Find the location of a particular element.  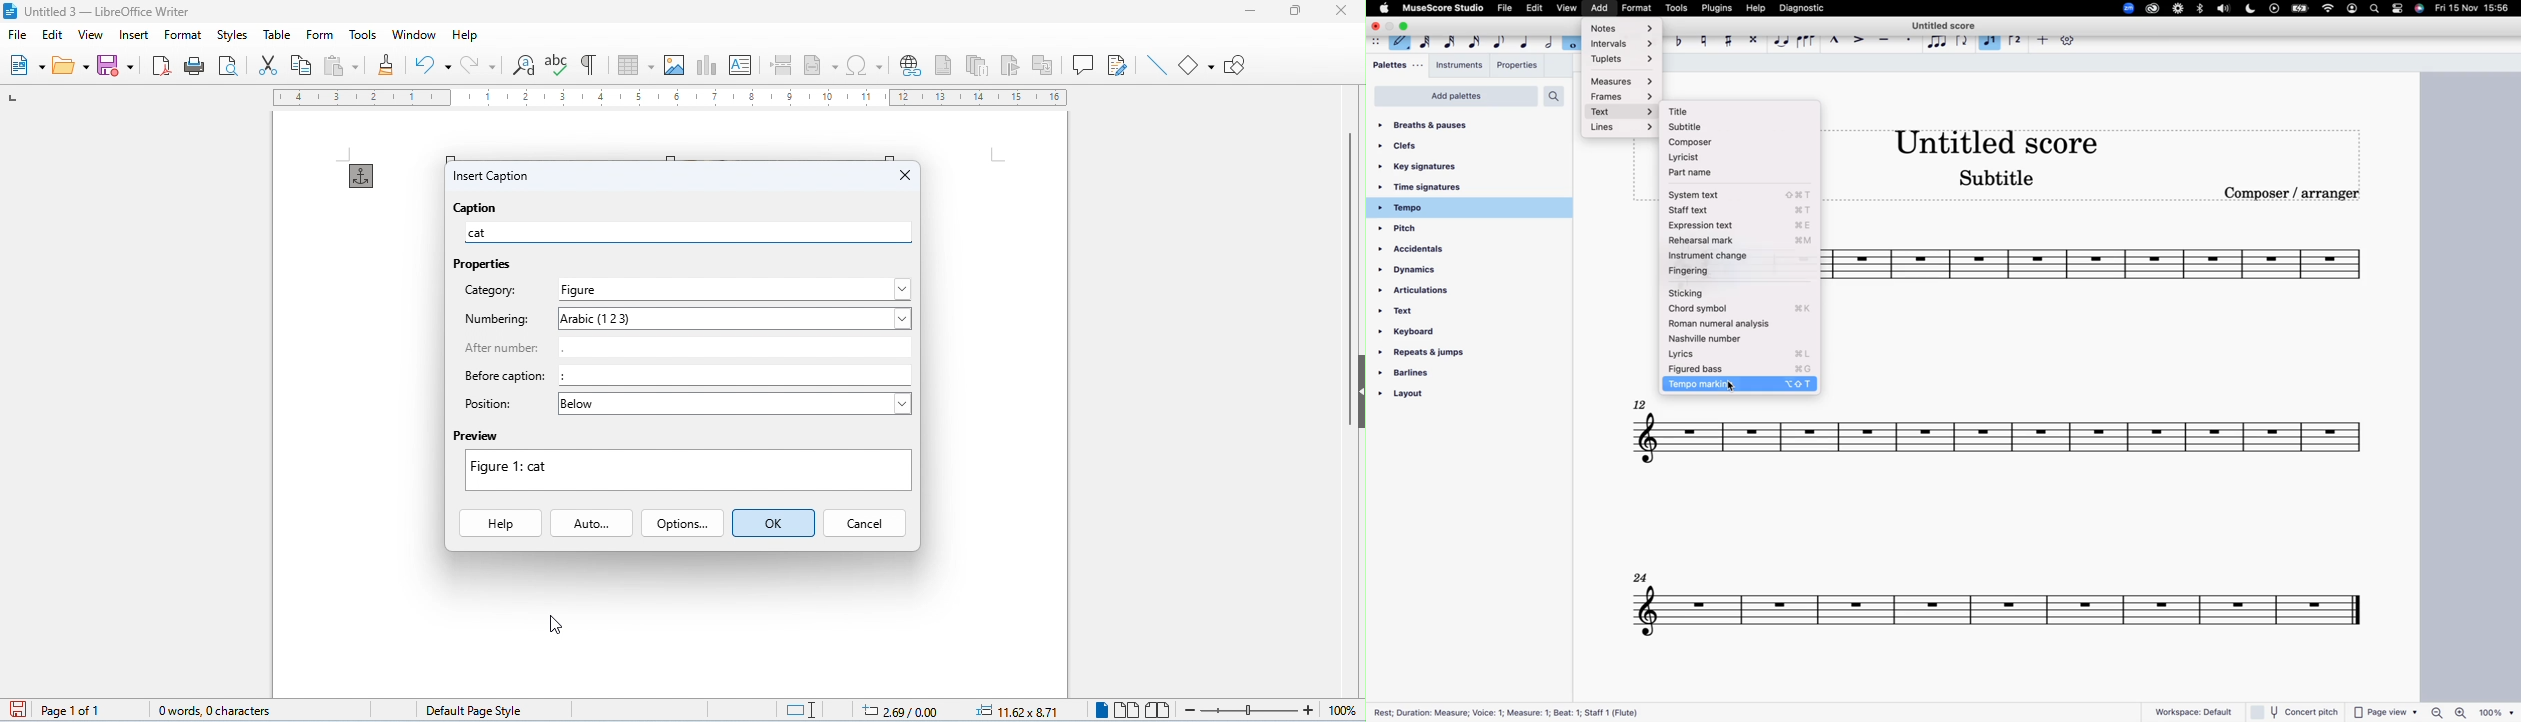

insert endnote is located at coordinates (981, 66).